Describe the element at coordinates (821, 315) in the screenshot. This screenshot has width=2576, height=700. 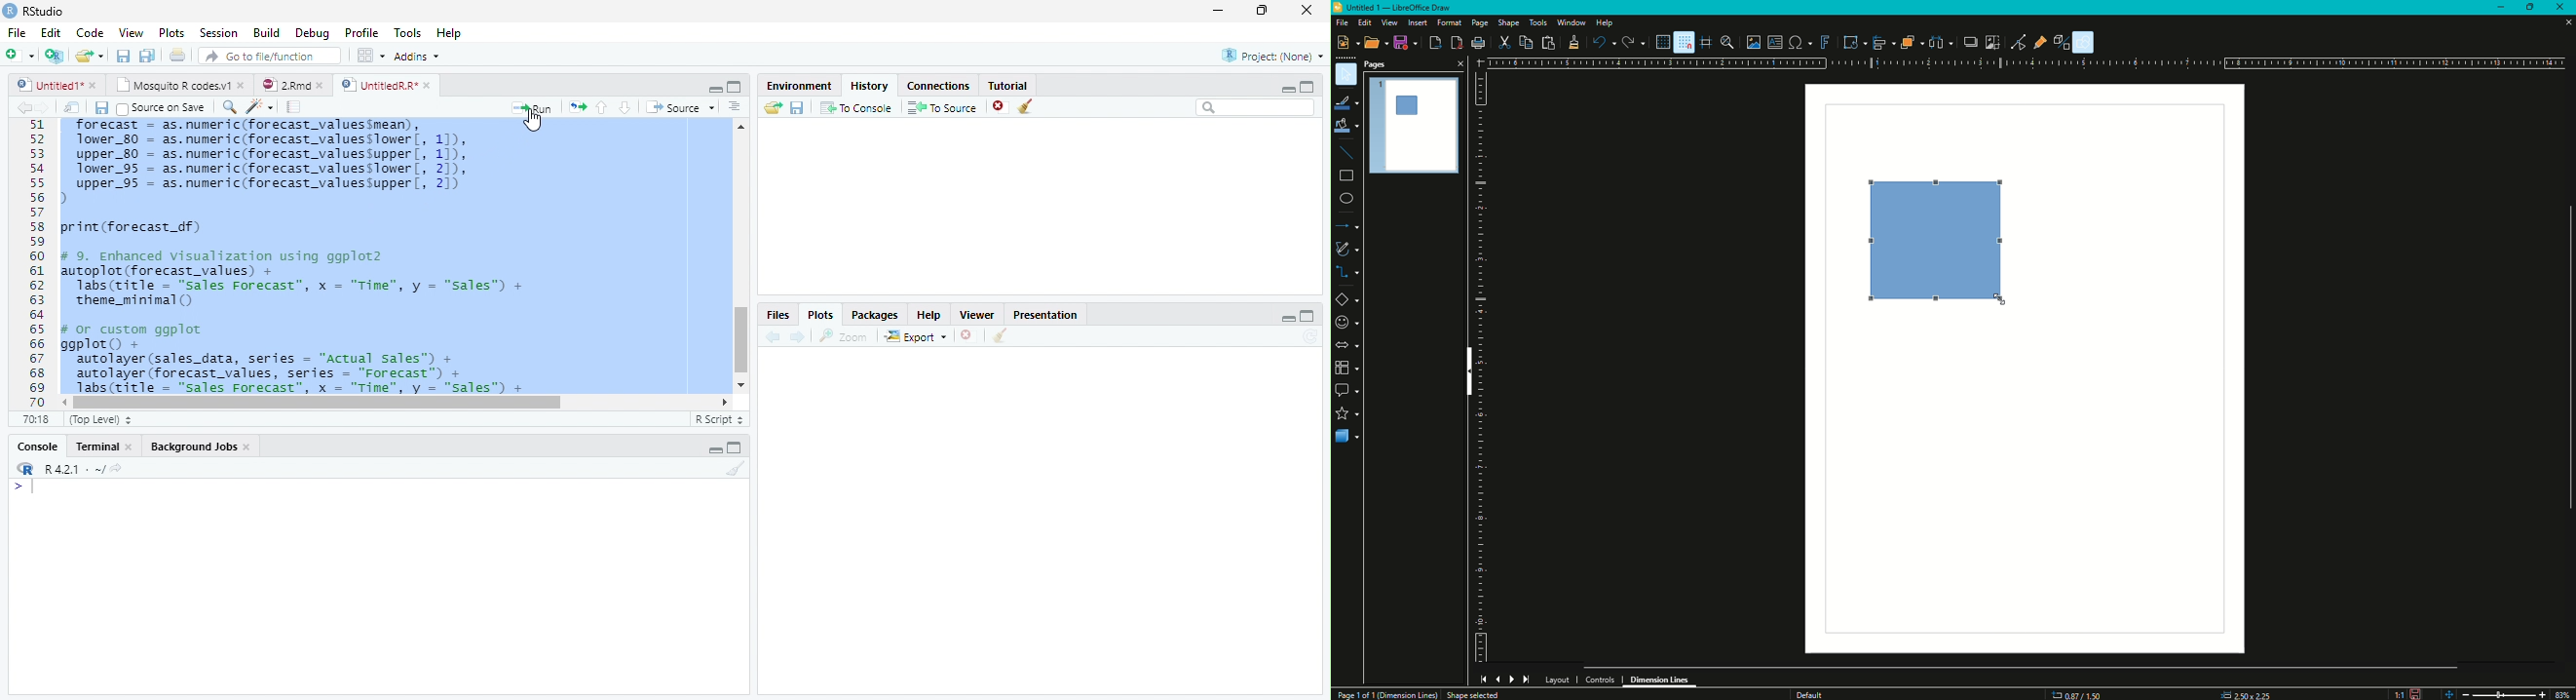
I see `Plots` at that location.